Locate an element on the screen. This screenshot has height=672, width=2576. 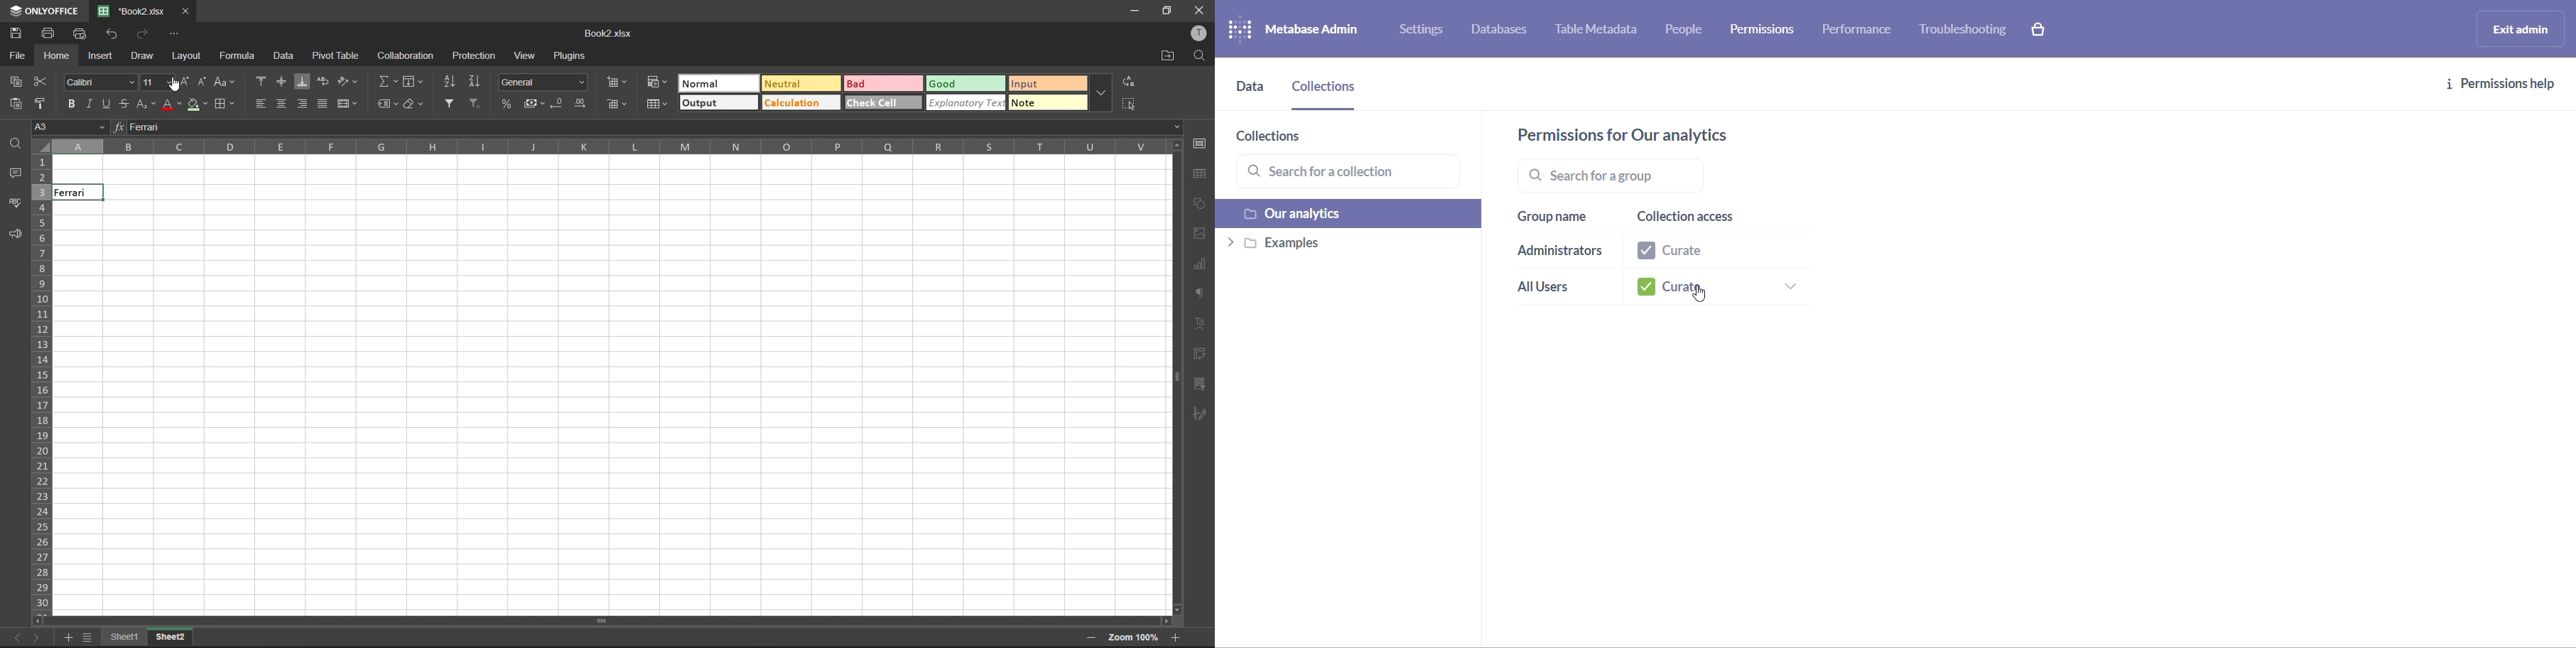
customize quick access toolbar is located at coordinates (173, 35).